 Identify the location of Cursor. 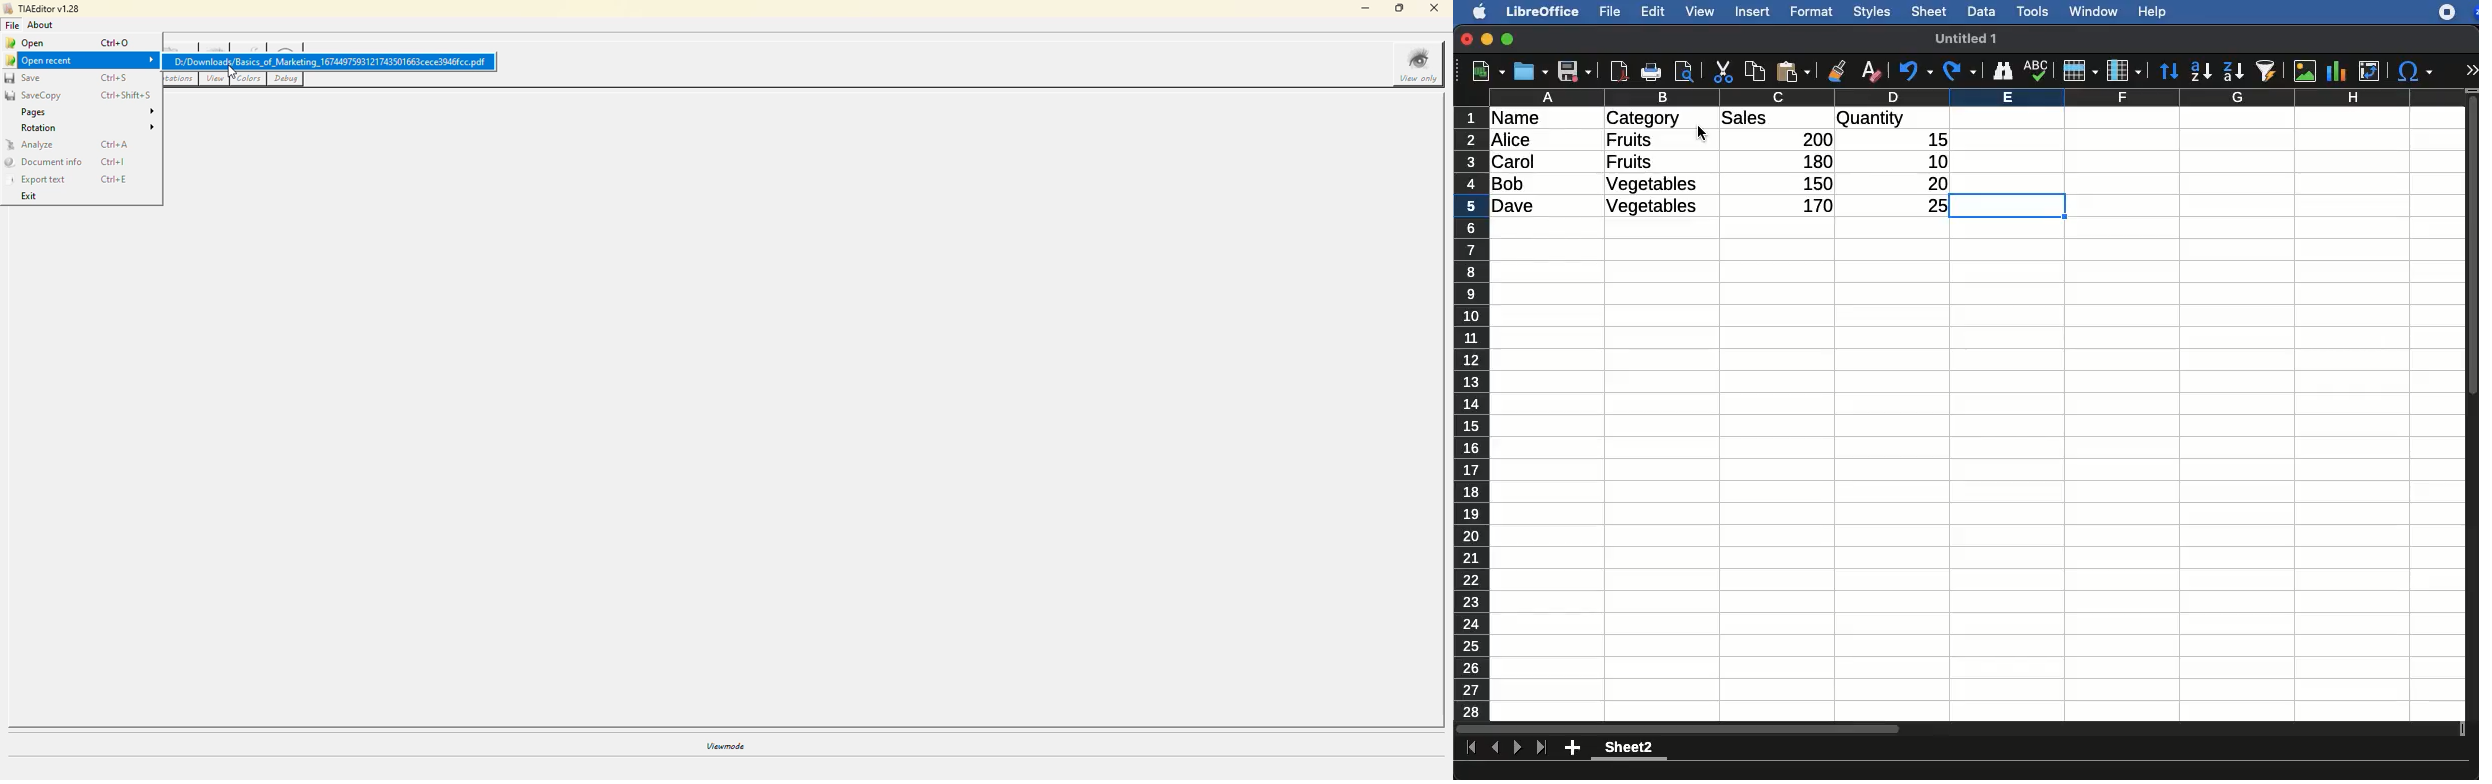
(1700, 132).